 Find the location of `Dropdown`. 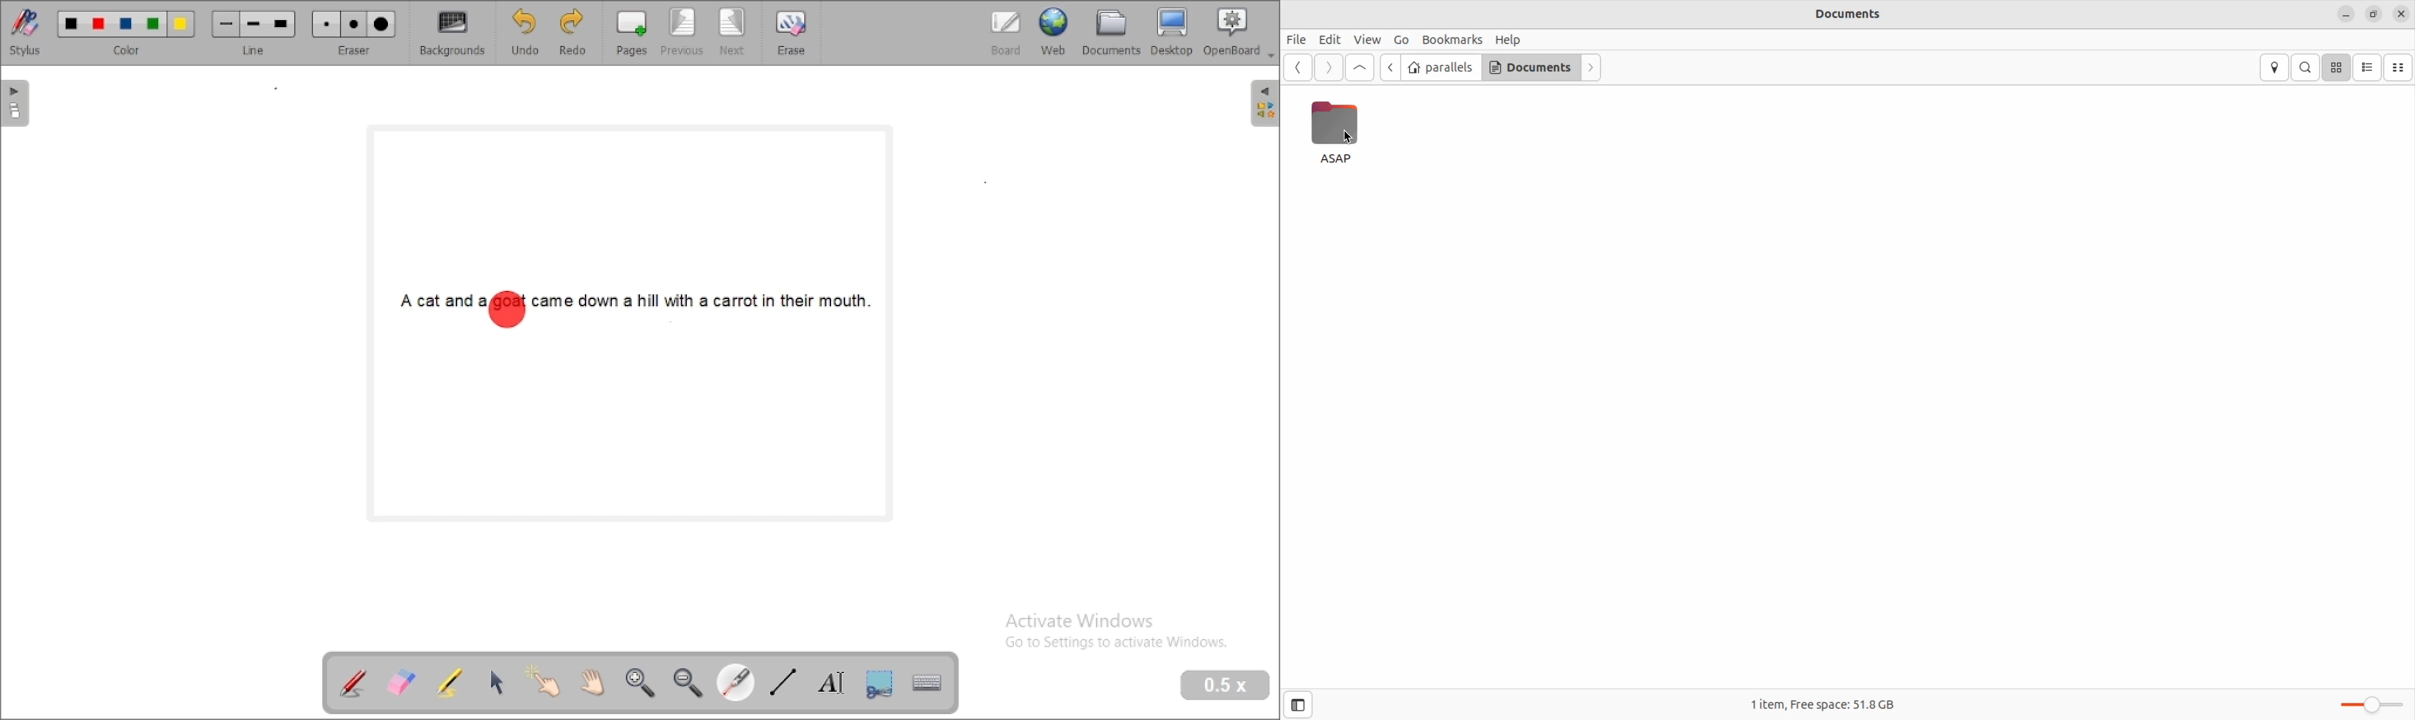

Dropdown is located at coordinates (1272, 56).